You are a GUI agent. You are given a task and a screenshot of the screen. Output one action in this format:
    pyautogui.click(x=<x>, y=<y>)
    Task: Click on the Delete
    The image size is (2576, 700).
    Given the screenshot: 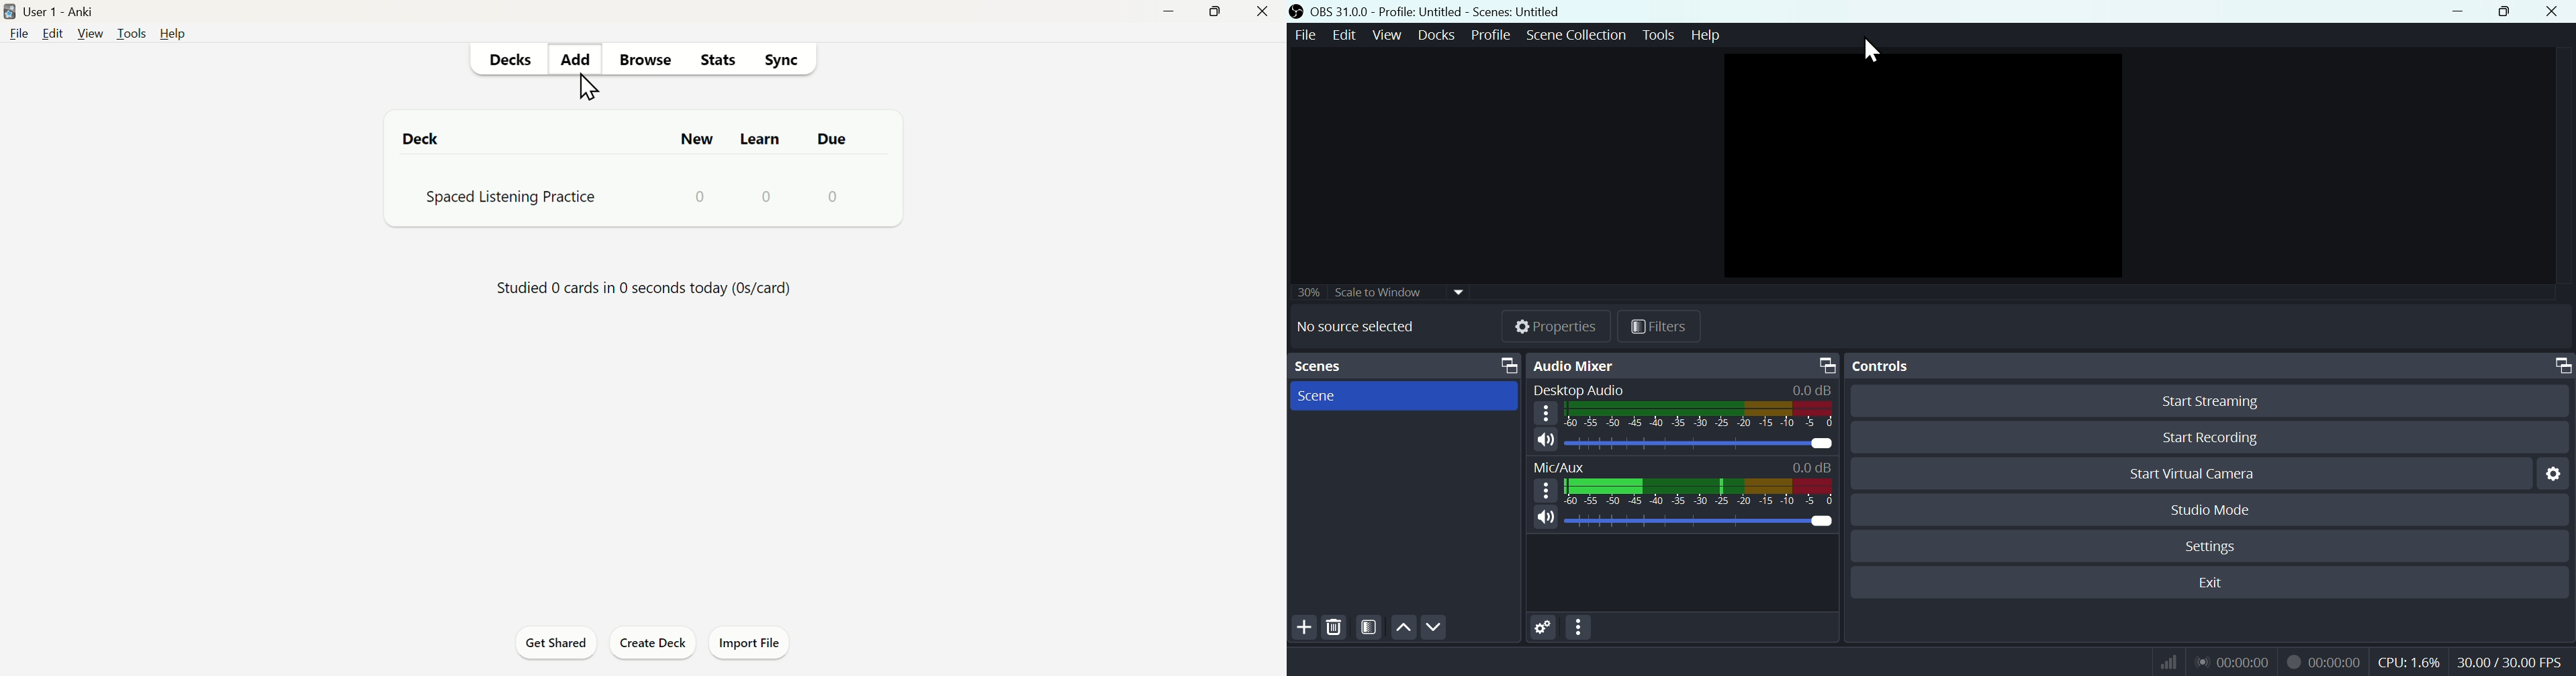 What is the action you would take?
    pyautogui.click(x=1334, y=626)
    